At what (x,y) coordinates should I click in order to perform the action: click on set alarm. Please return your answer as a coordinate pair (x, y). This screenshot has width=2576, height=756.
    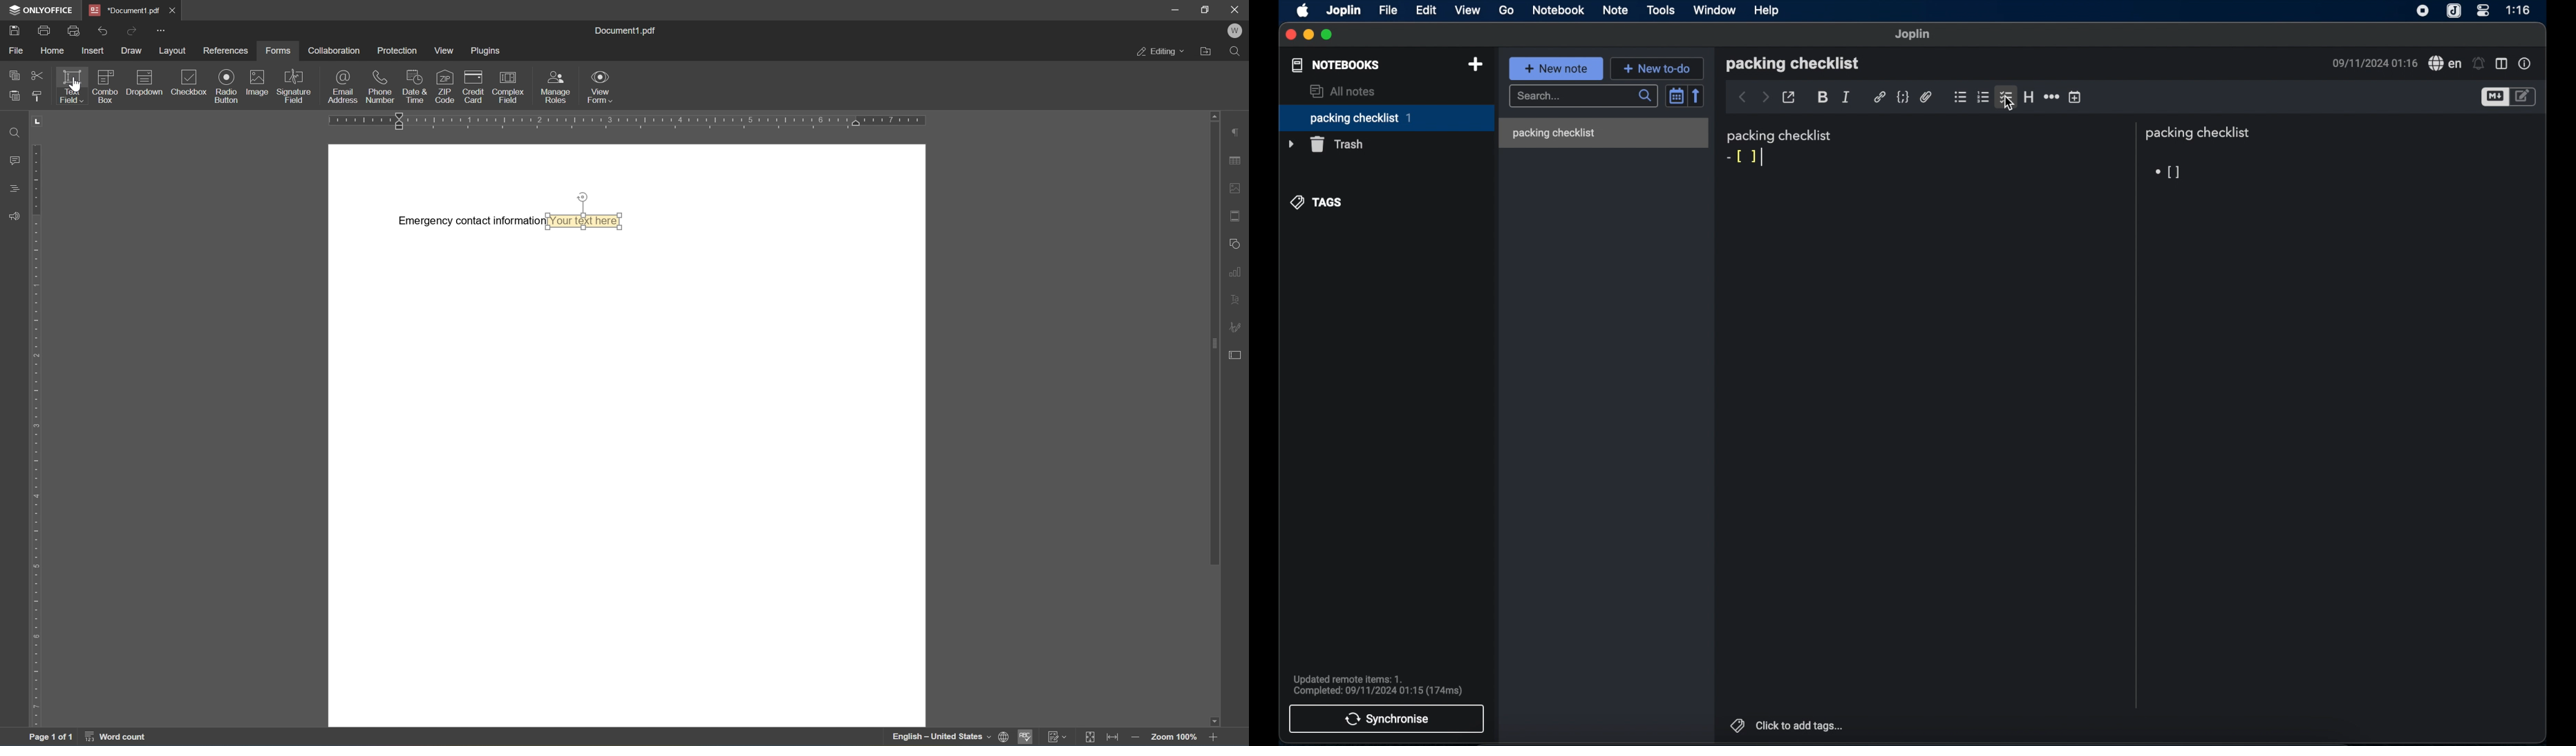
    Looking at the image, I should click on (2479, 63).